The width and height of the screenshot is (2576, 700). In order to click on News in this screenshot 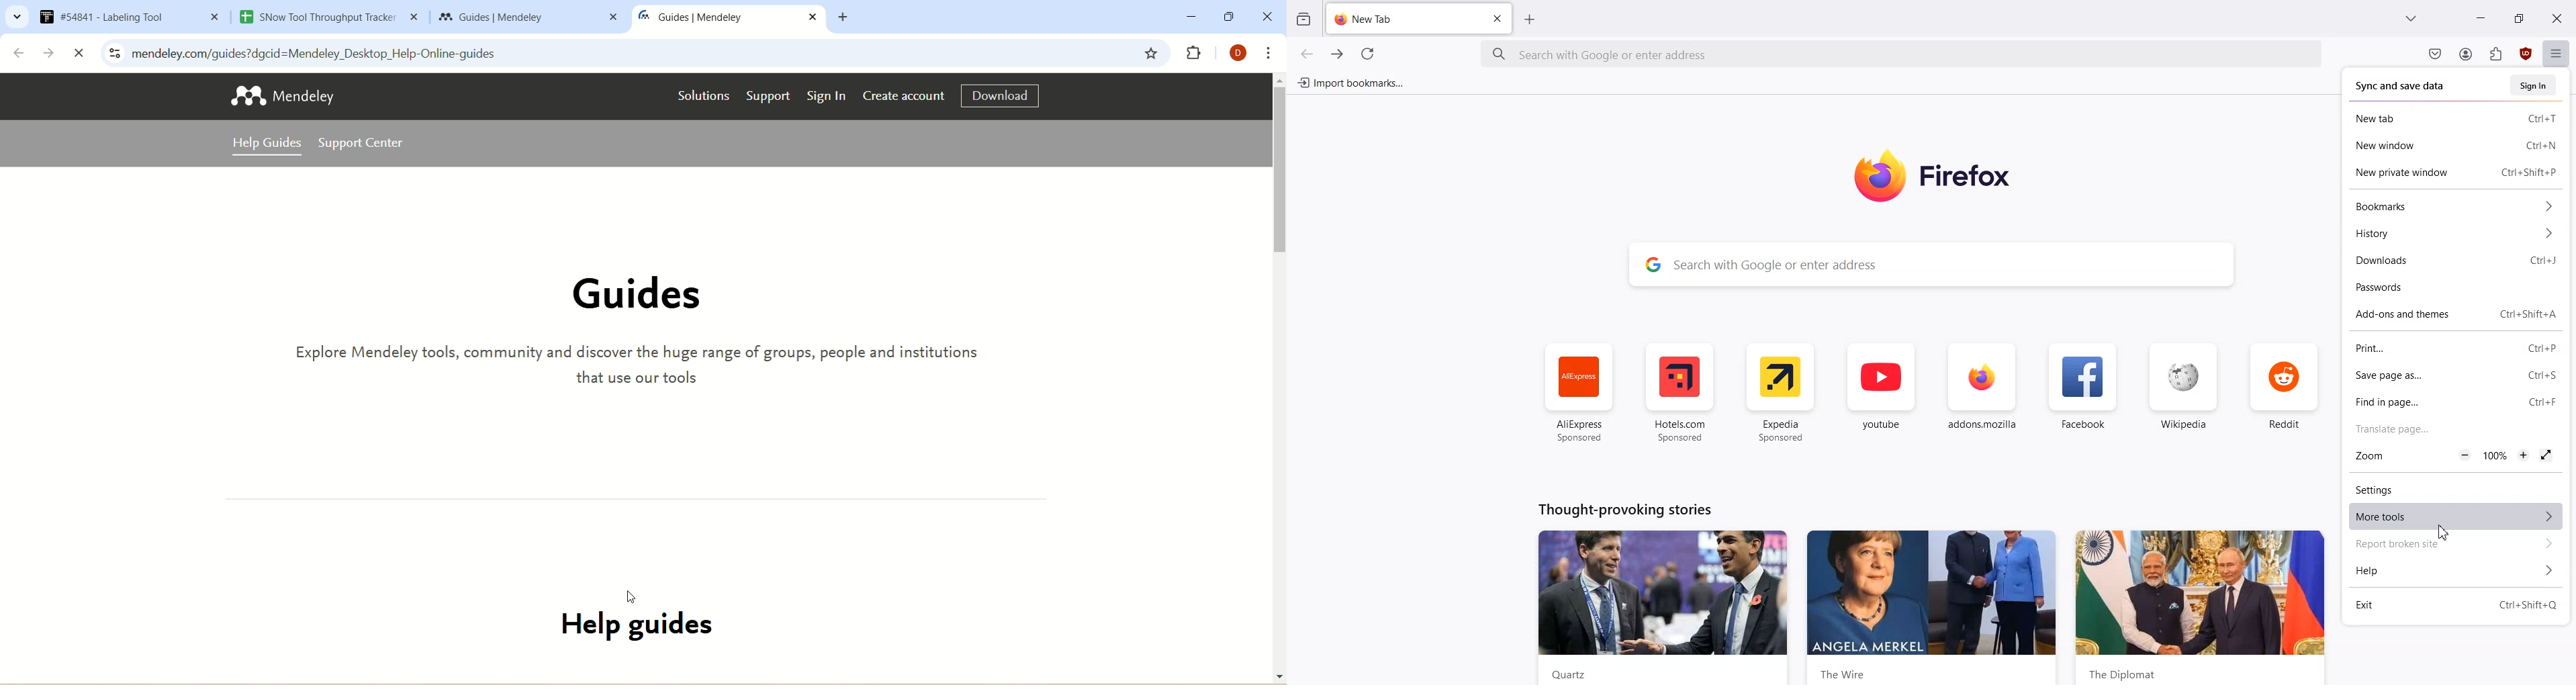, I will do `click(1663, 607)`.